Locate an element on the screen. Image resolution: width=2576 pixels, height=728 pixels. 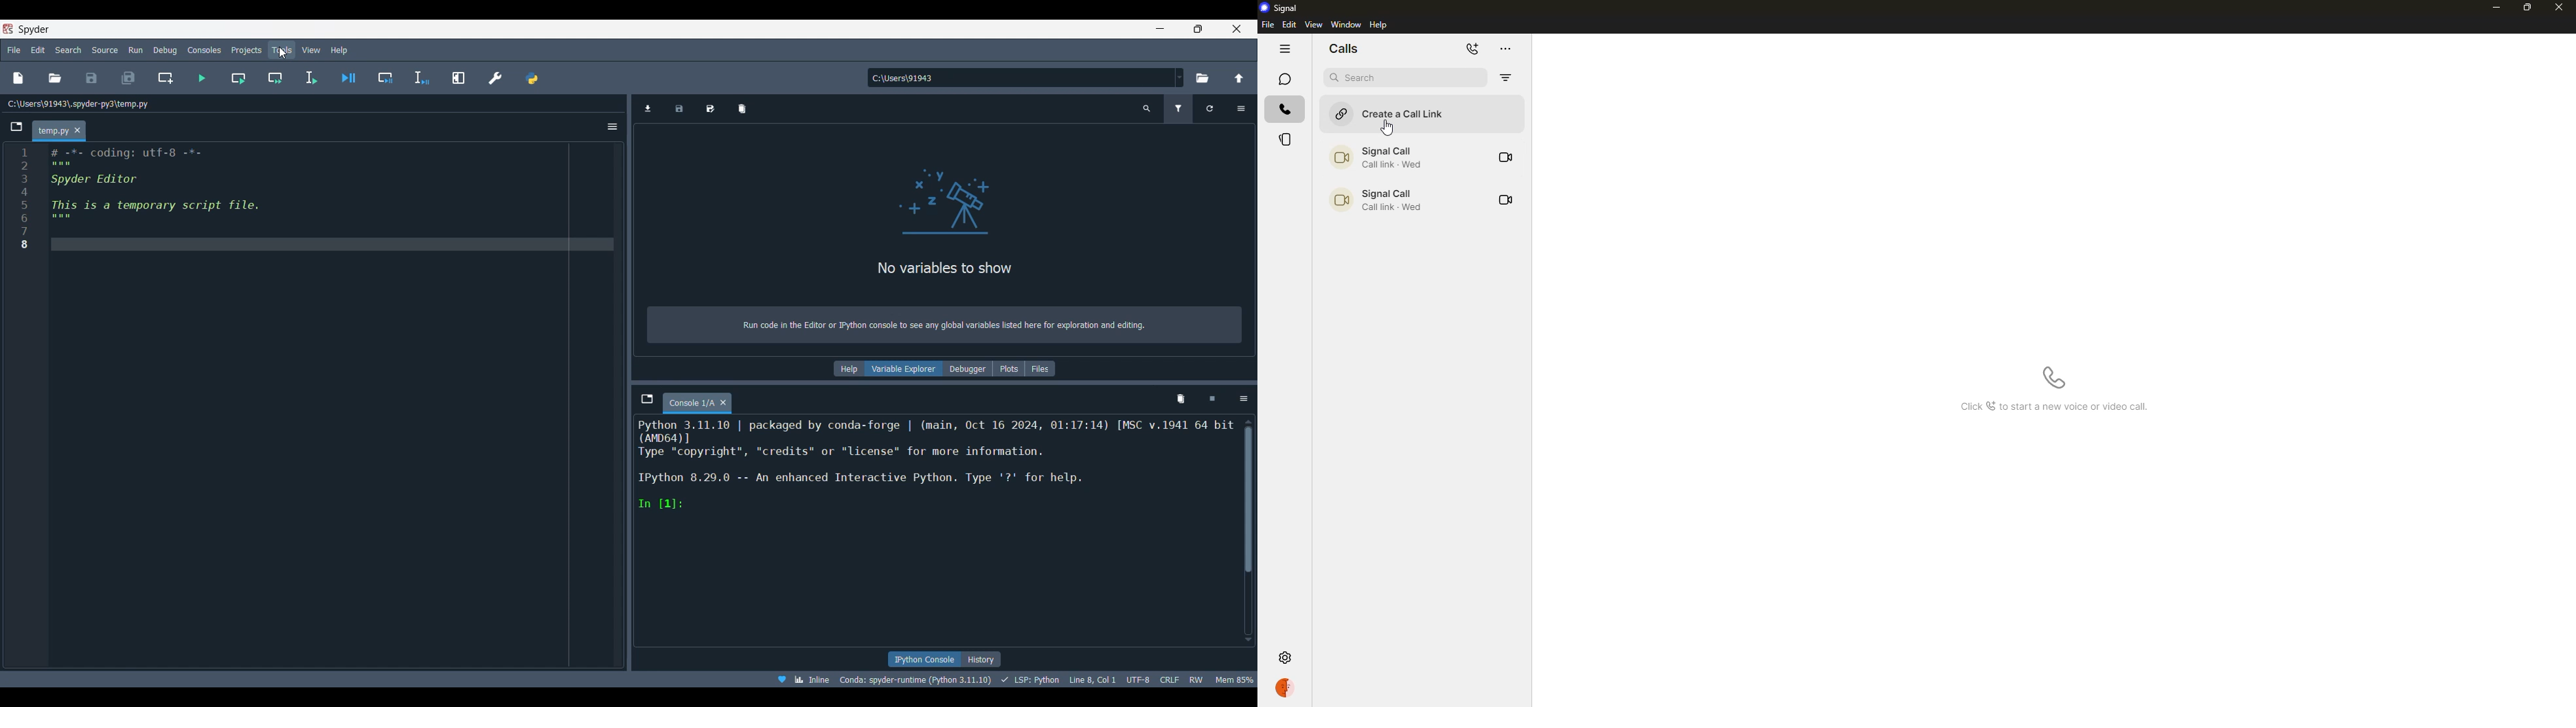
Maximize current pane is located at coordinates (458, 77).